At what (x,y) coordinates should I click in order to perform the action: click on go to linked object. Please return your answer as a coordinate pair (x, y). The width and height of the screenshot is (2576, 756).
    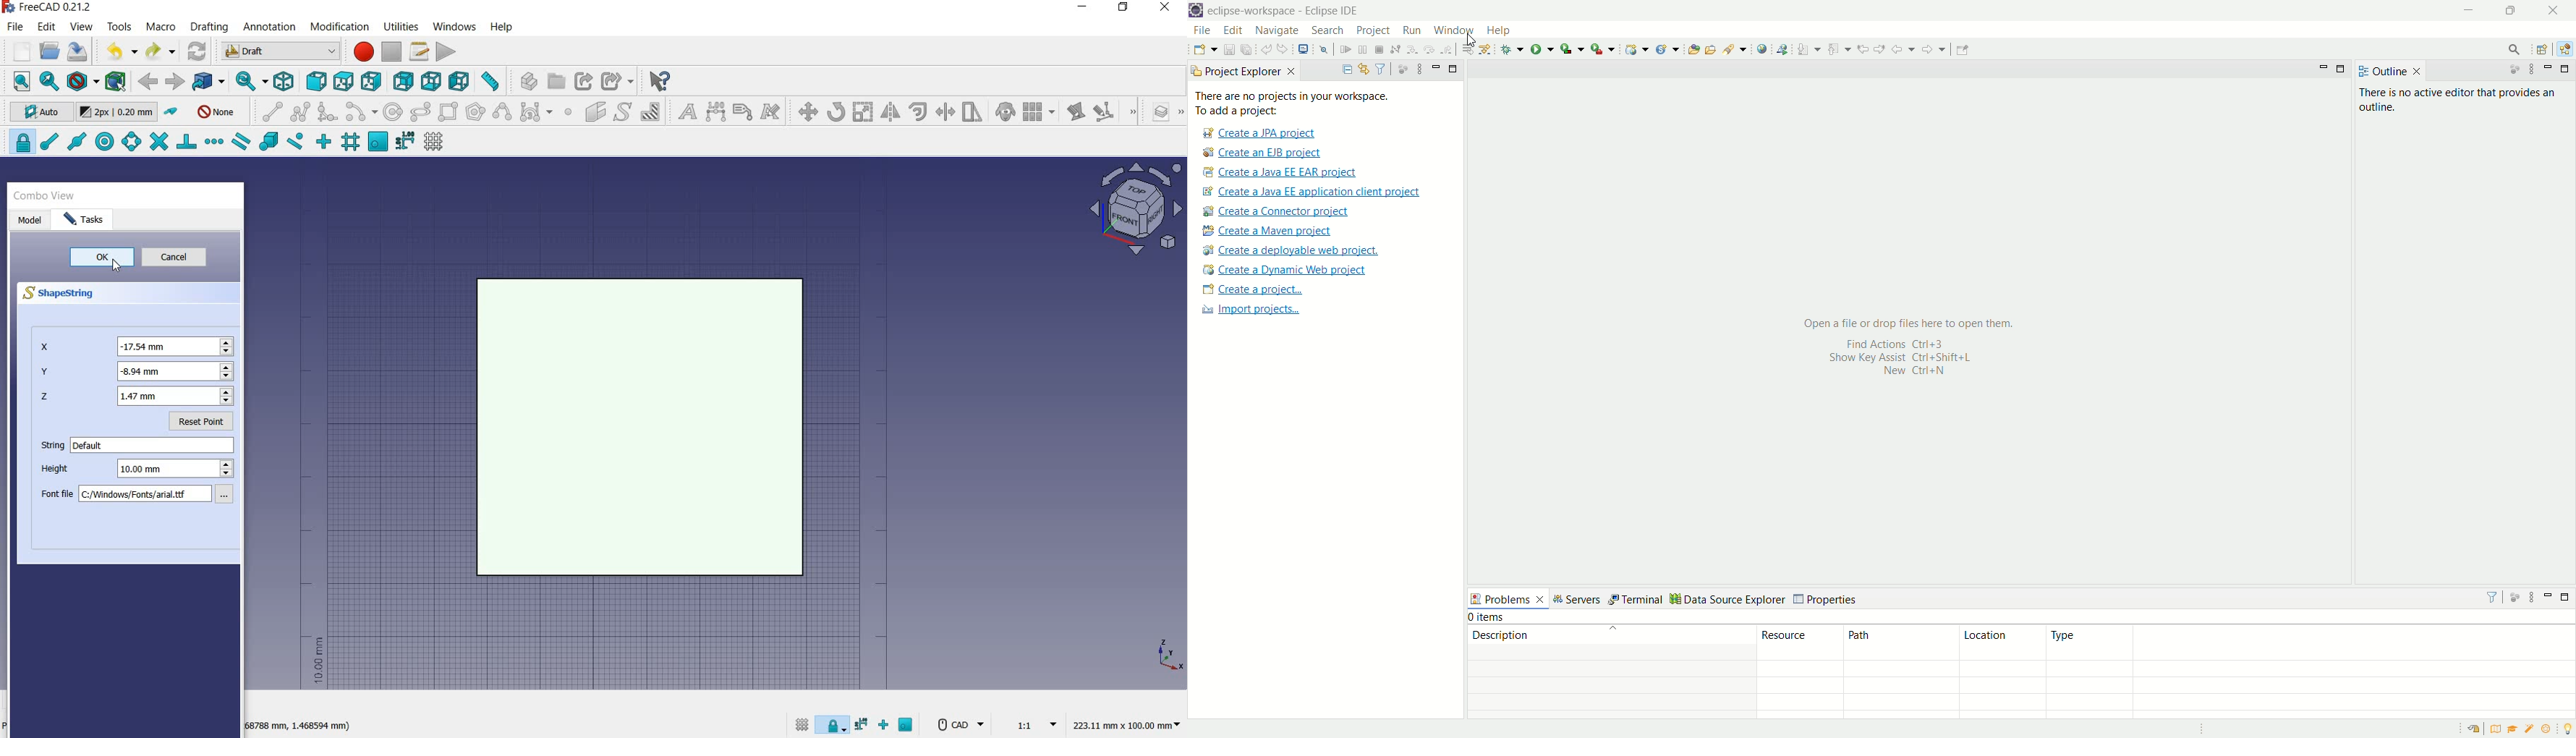
    Looking at the image, I should click on (209, 82).